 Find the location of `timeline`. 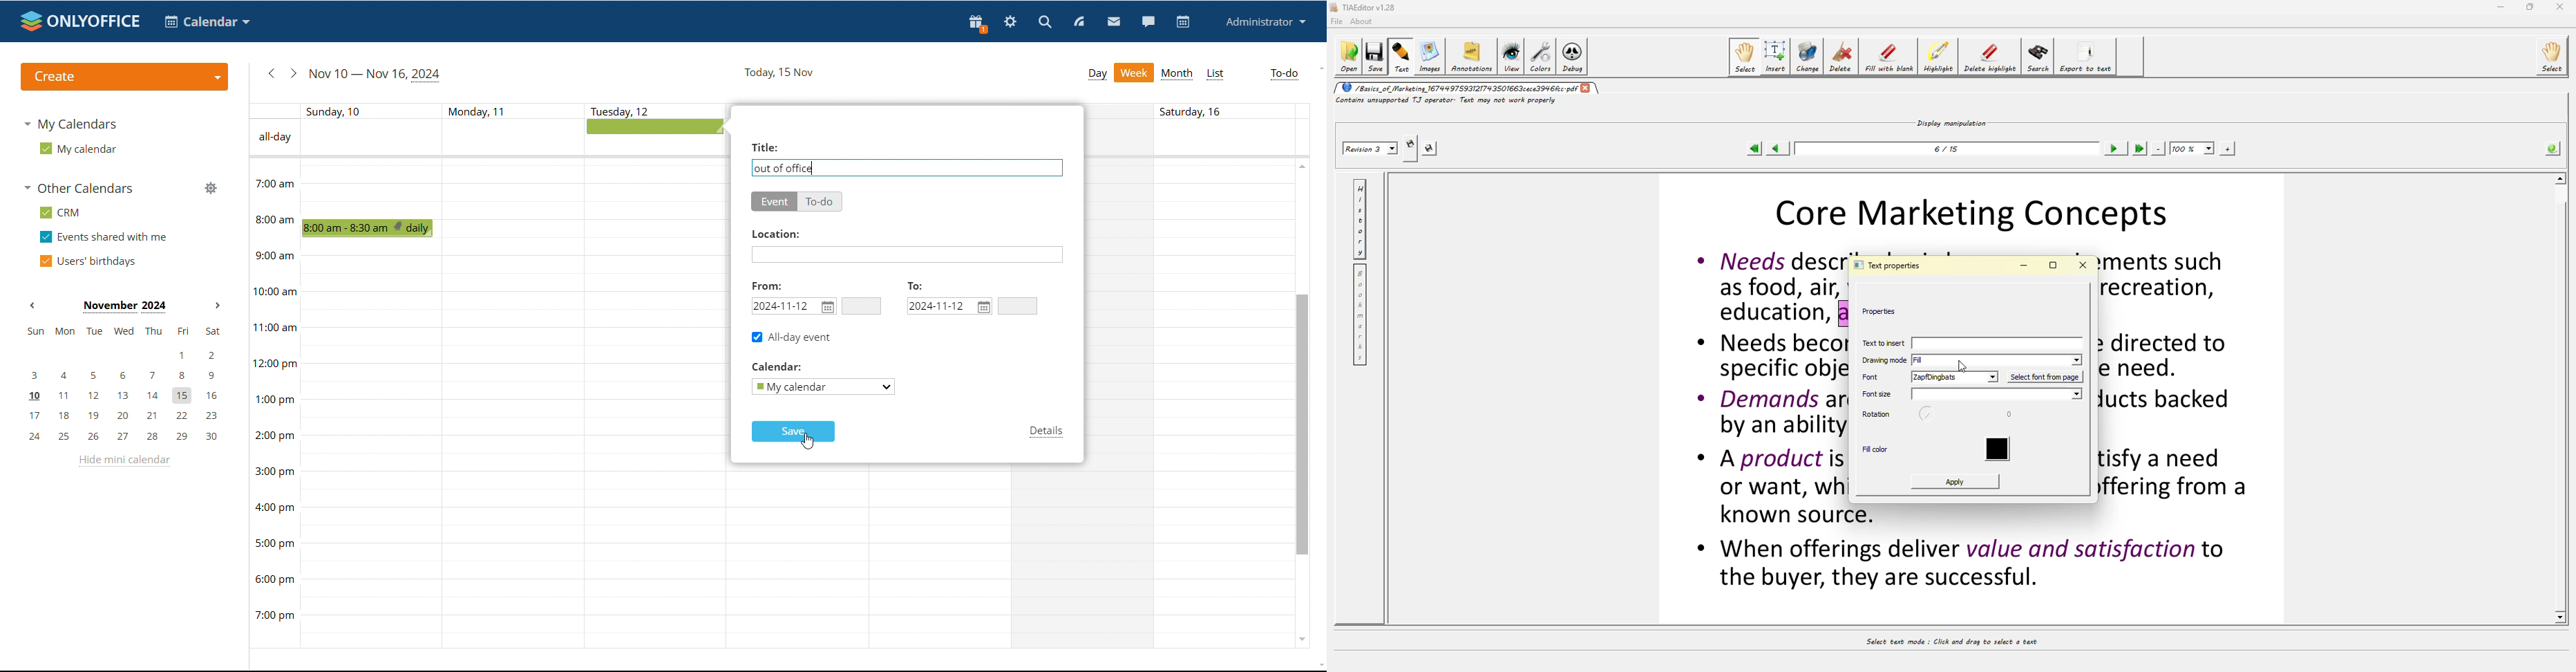

timeline is located at coordinates (273, 402).